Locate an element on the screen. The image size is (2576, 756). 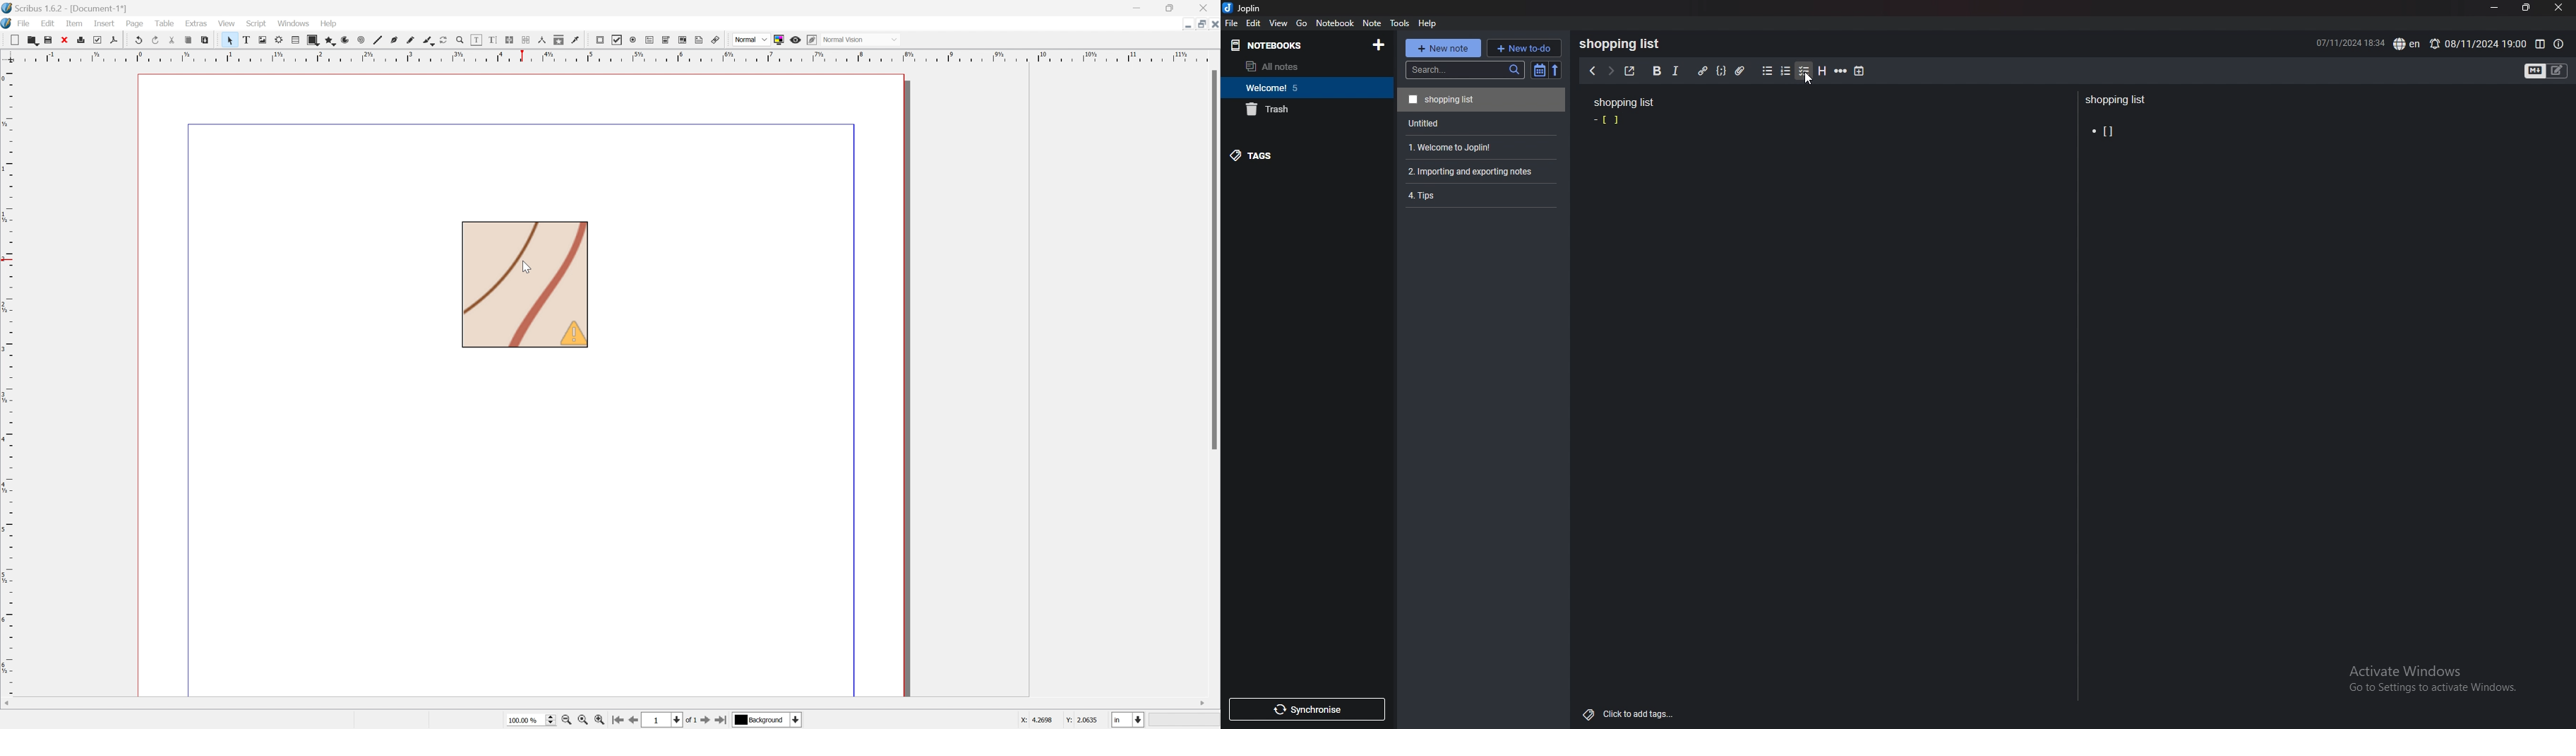
PDF check box is located at coordinates (620, 41).